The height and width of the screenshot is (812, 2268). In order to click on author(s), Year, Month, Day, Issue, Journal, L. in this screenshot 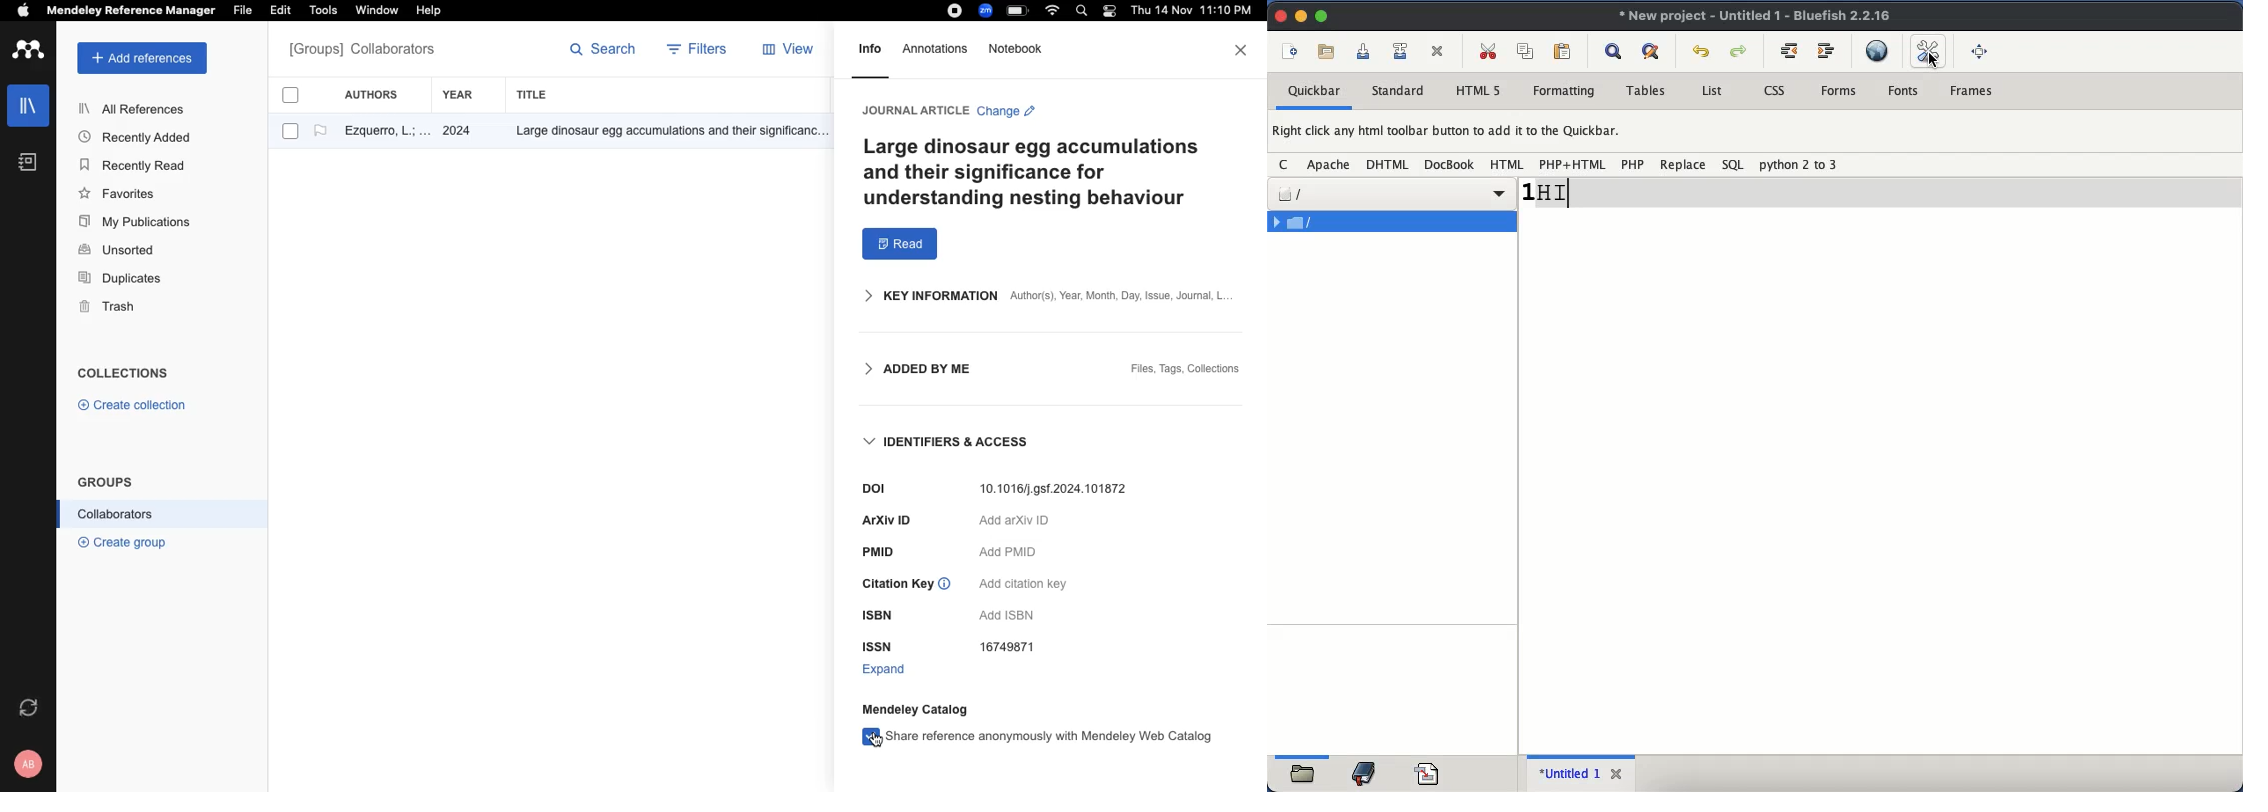, I will do `click(1119, 296)`.